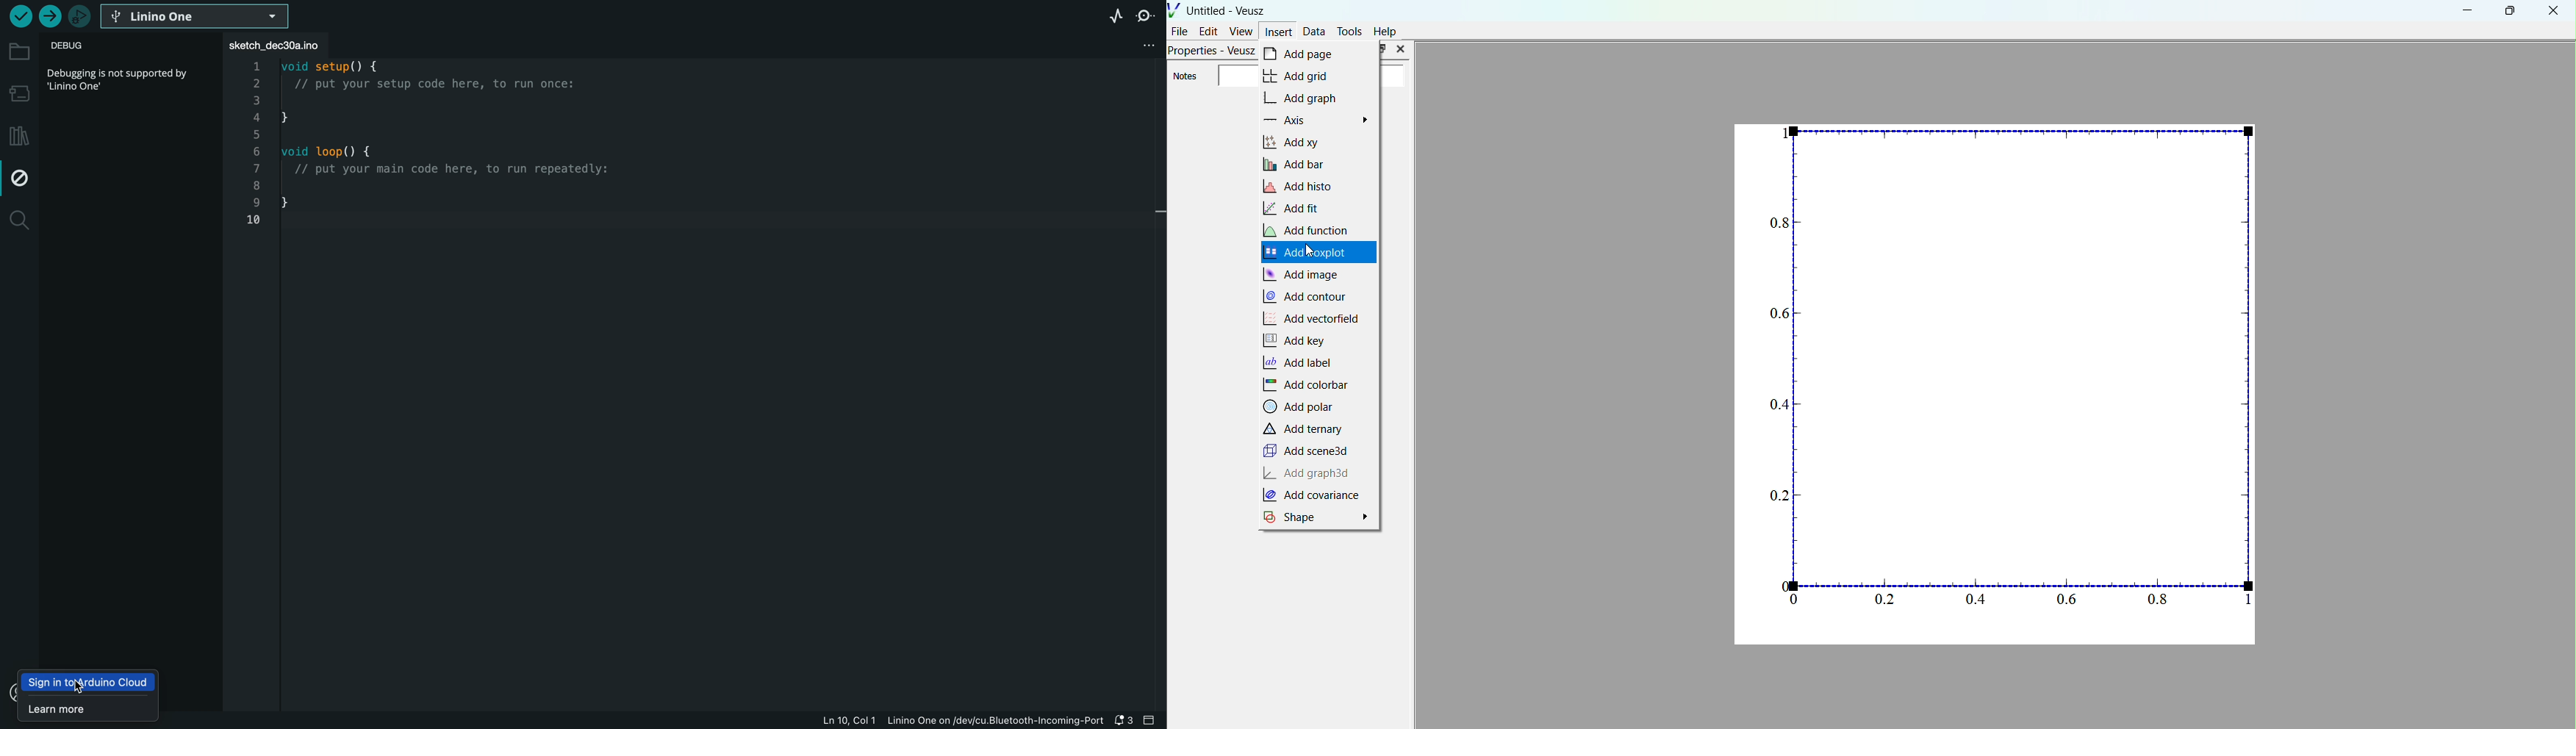 The width and height of the screenshot is (2576, 756). Describe the element at coordinates (1219, 9) in the screenshot. I see `Untitled - Veusz` at that location.